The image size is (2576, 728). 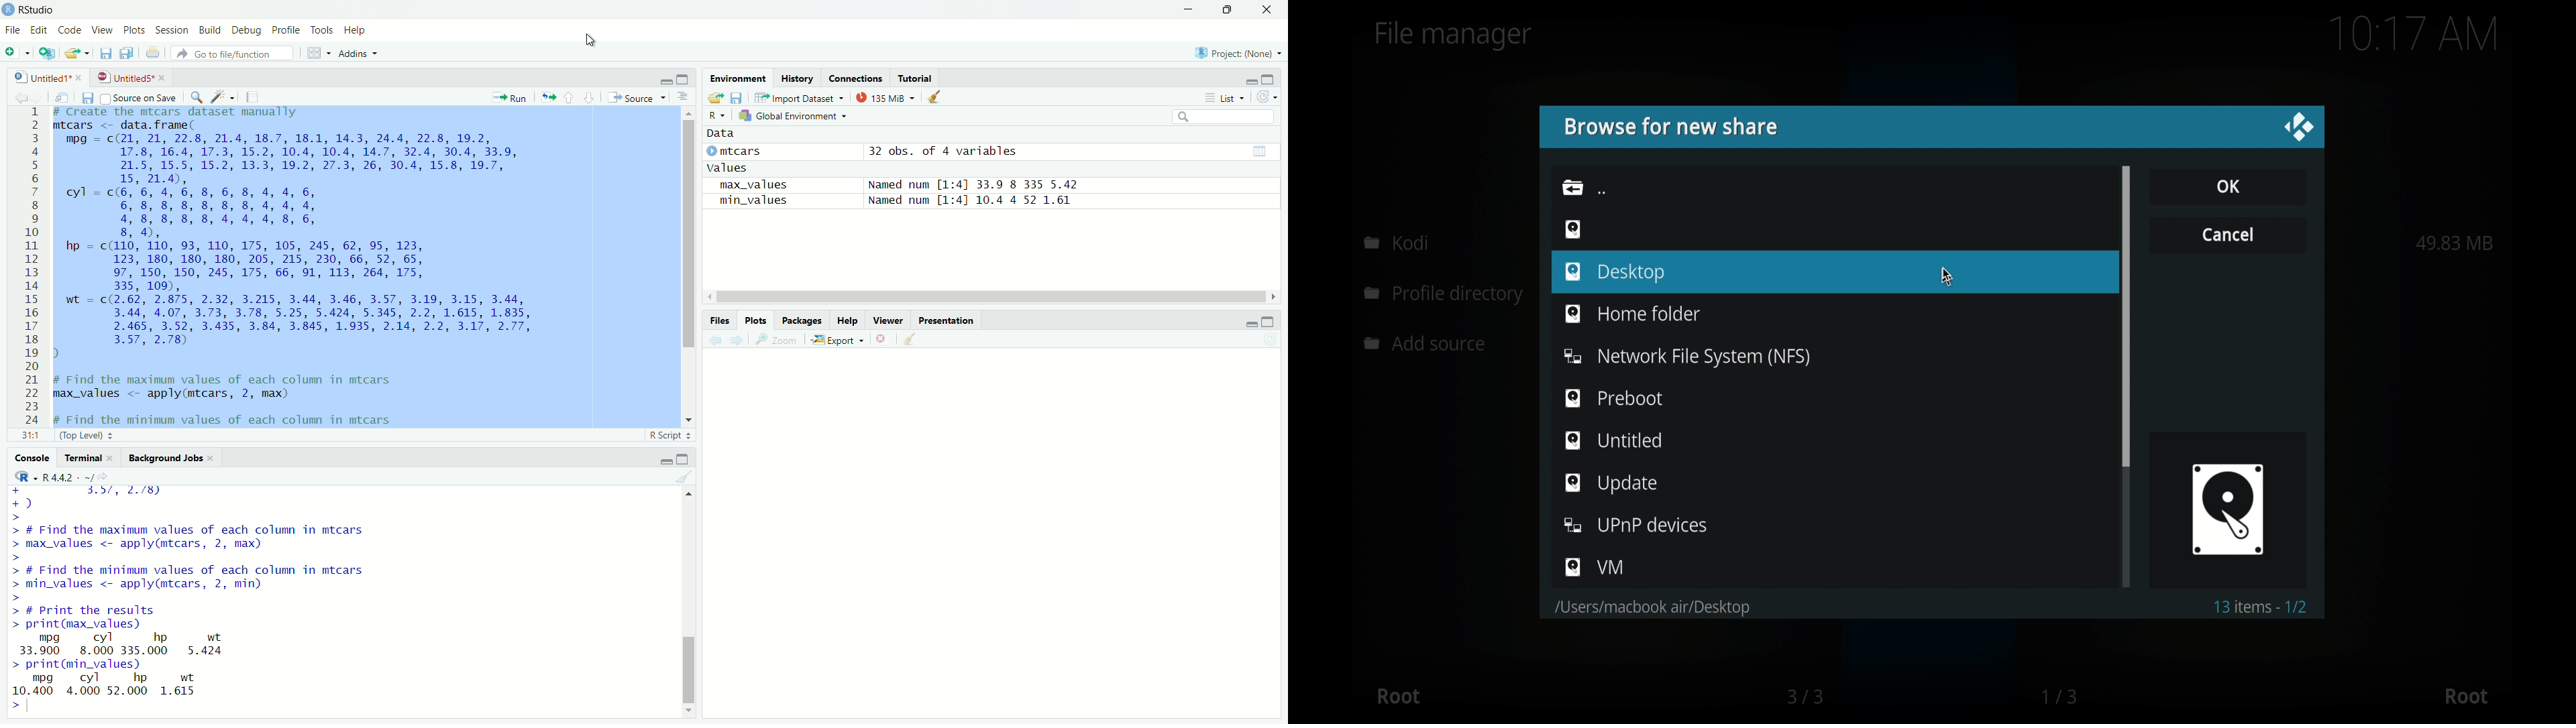 What do you see at coordinates (658, 459) in the screenshot?
I see `minimise` at bounding box center [658, 459].